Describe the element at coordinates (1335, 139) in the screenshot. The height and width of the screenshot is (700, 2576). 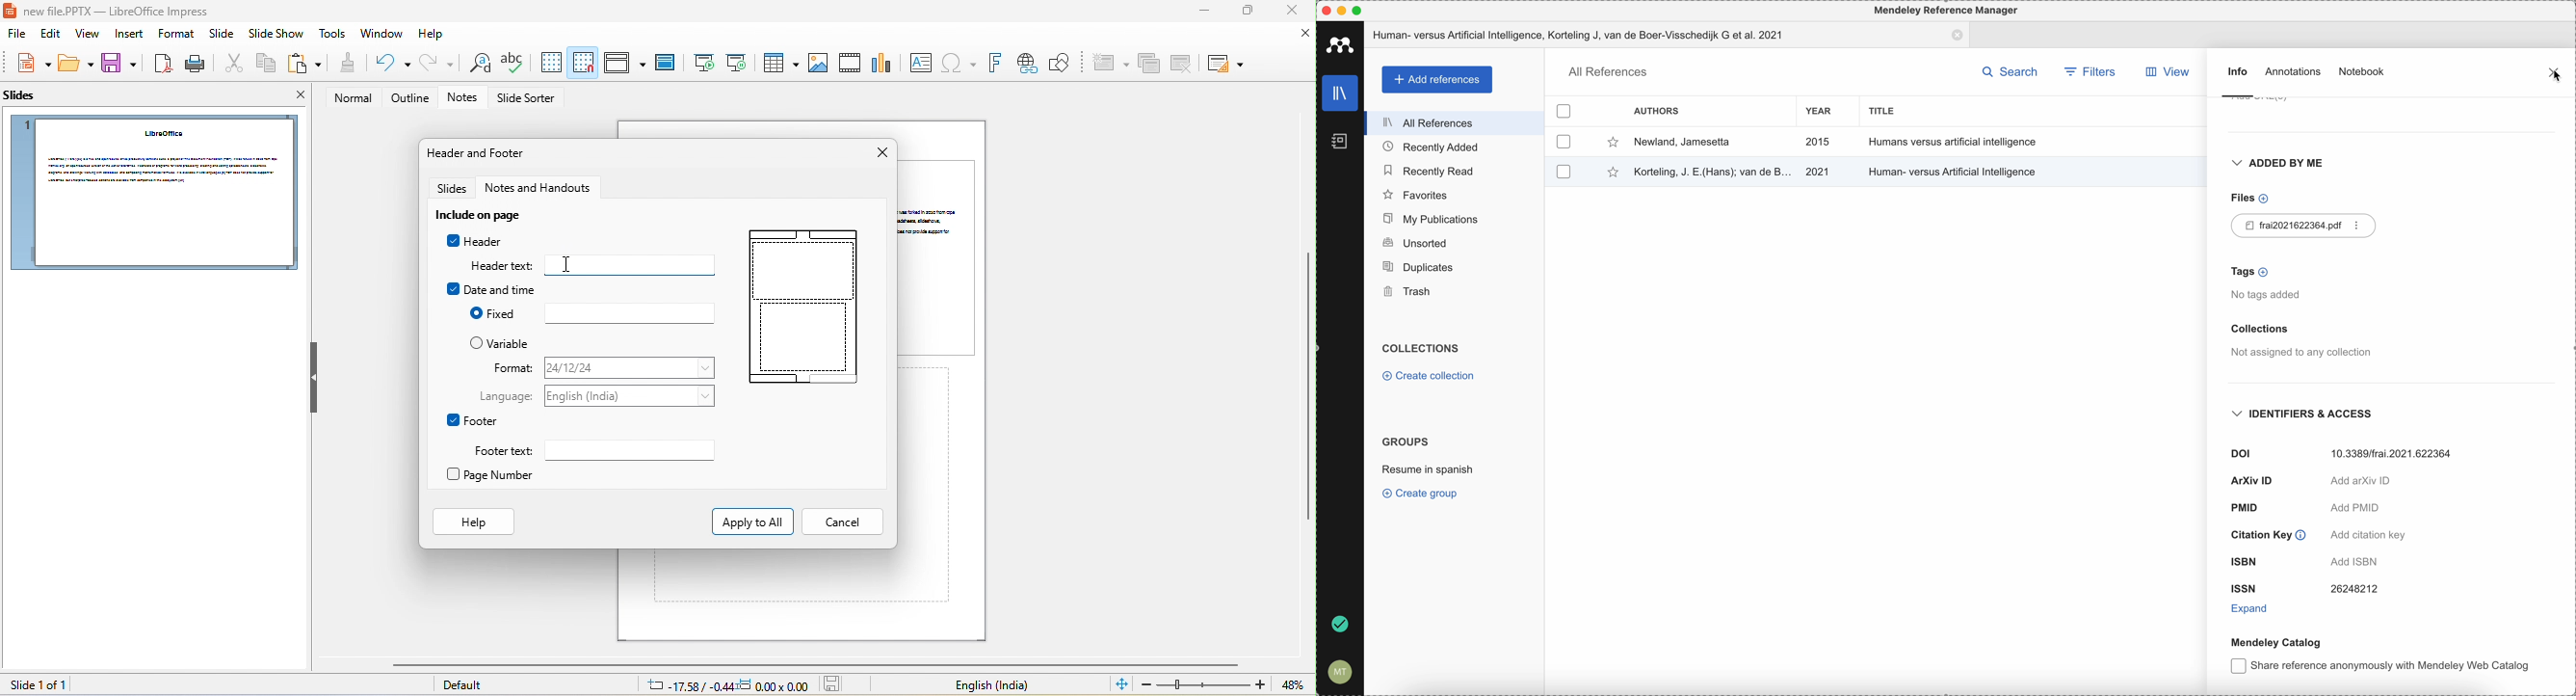
I see `notebooks` at that location.